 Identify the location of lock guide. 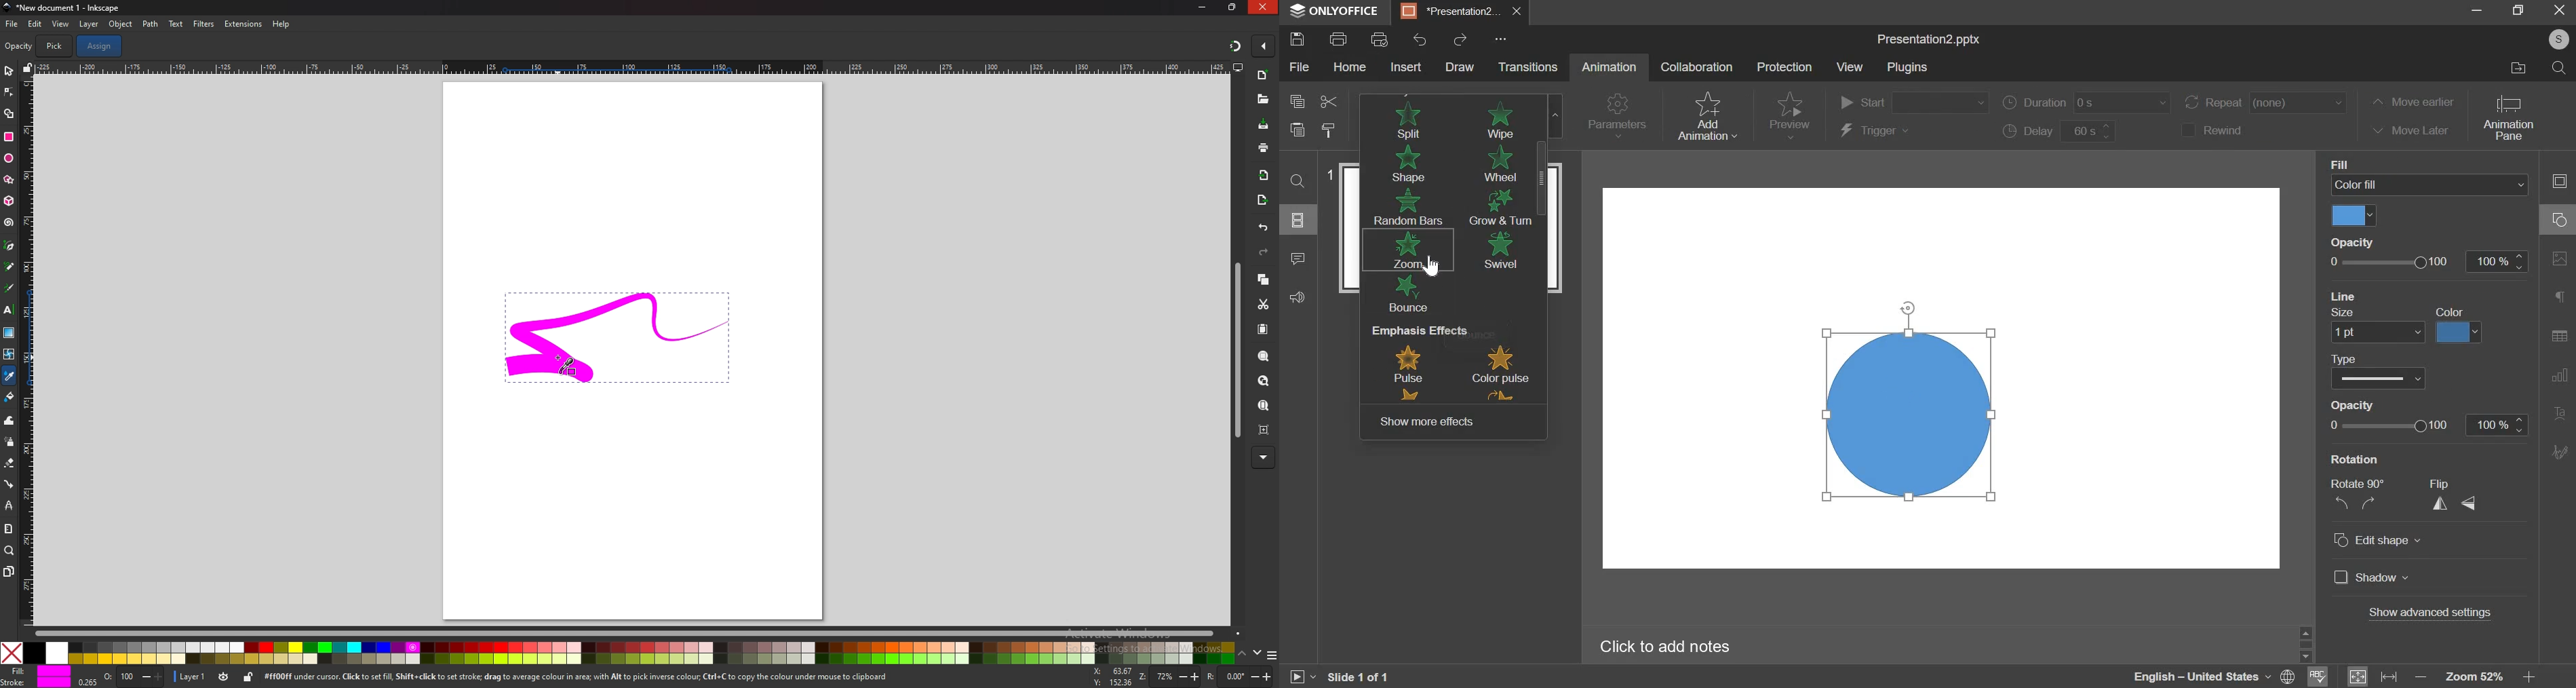
(27, 67).